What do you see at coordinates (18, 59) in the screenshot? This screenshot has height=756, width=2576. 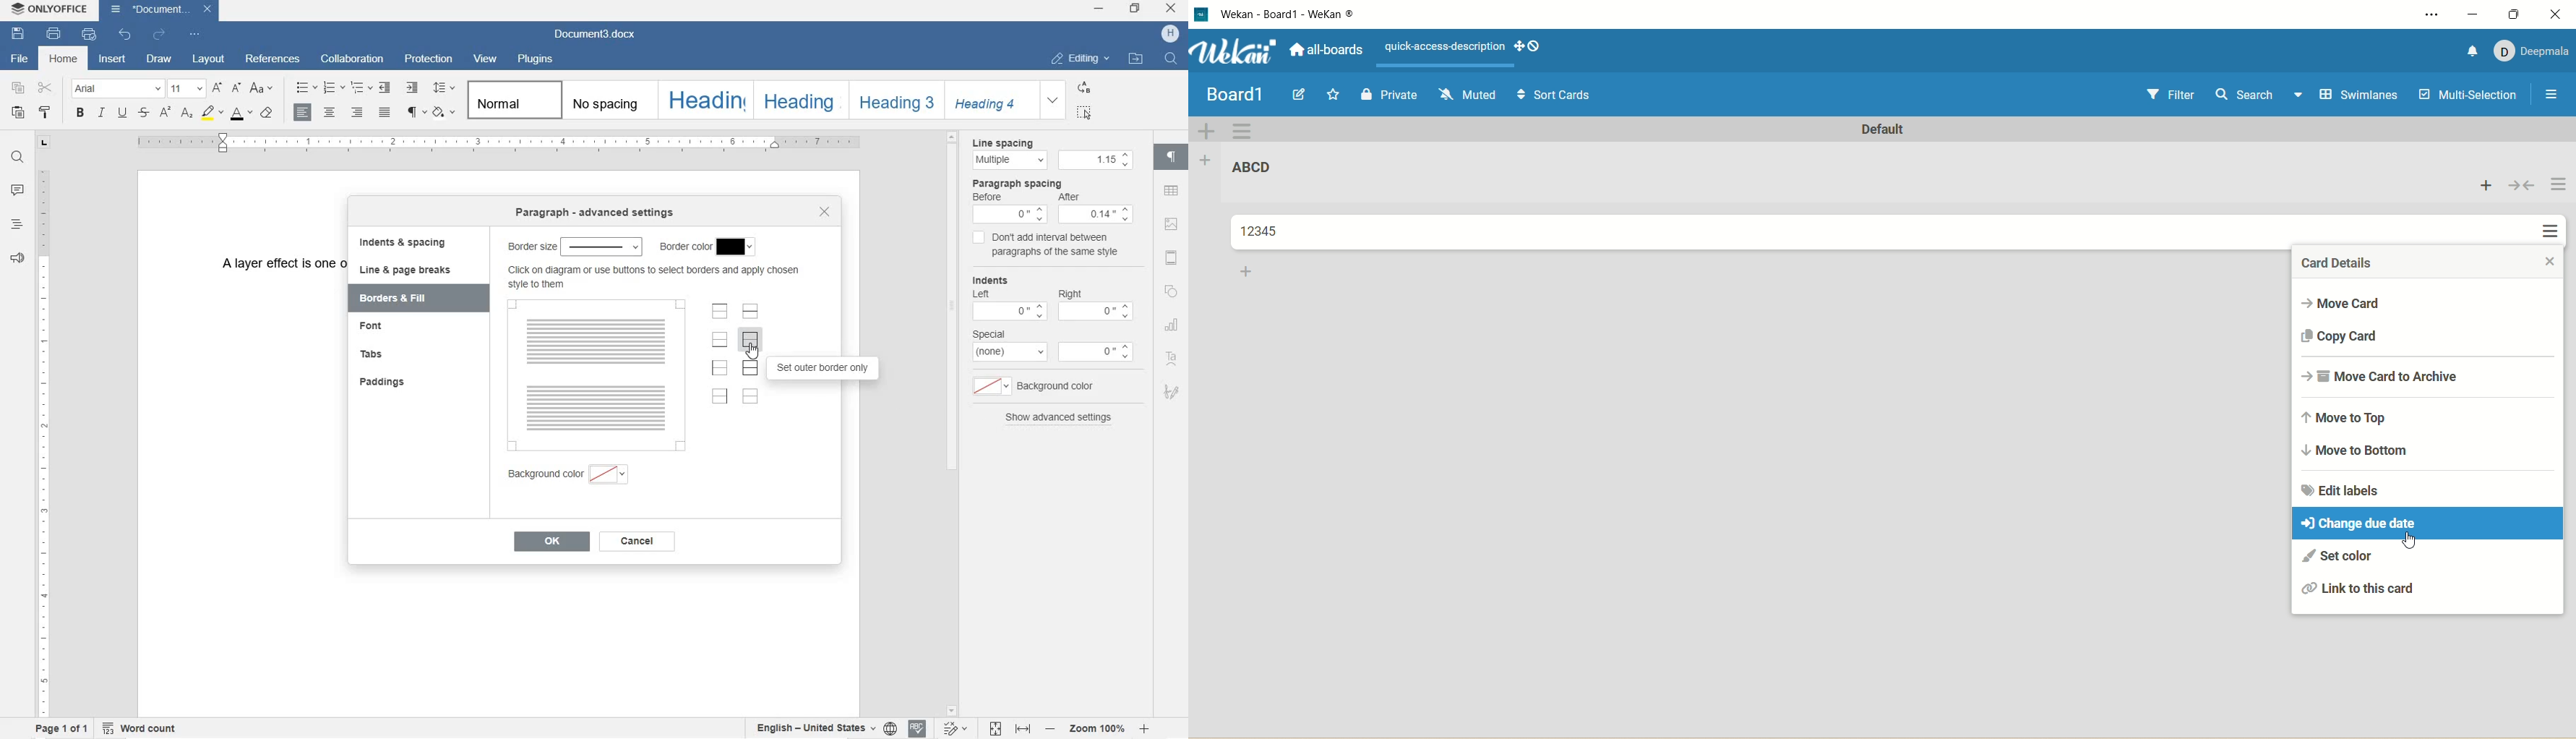 I see `FILE` at bounding box center [18, 59].